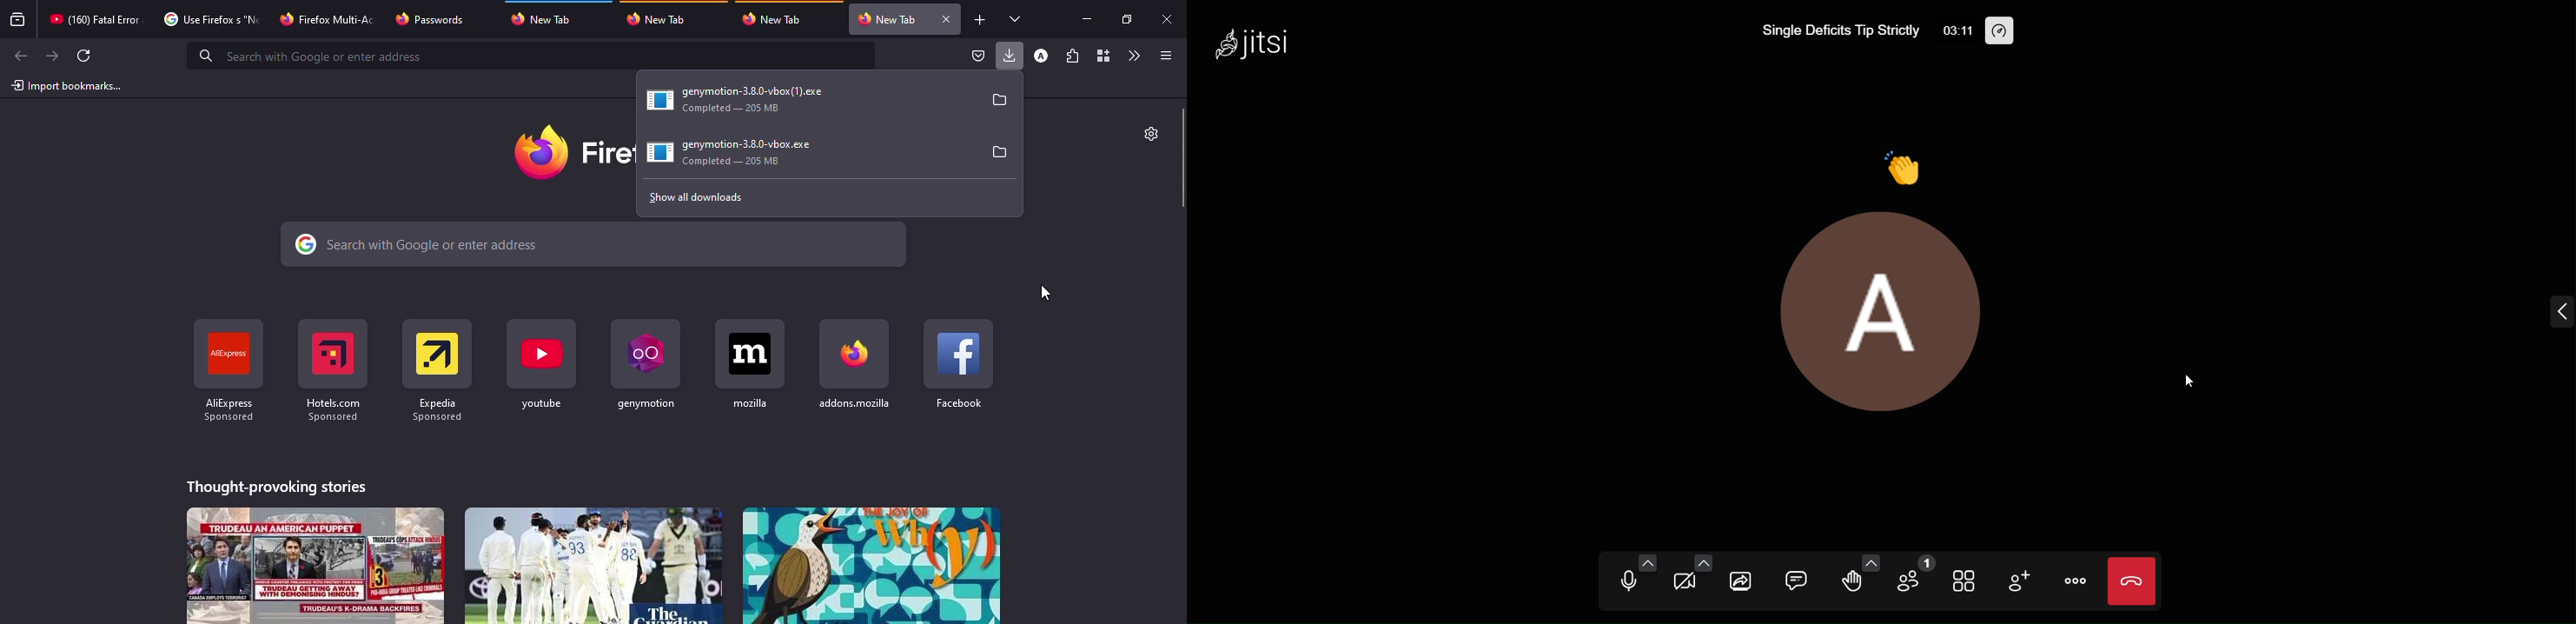 The image size is (2576, 644). Describe the element at coordinates (1149, 133) in the screenshot. I see `settings` at that location.